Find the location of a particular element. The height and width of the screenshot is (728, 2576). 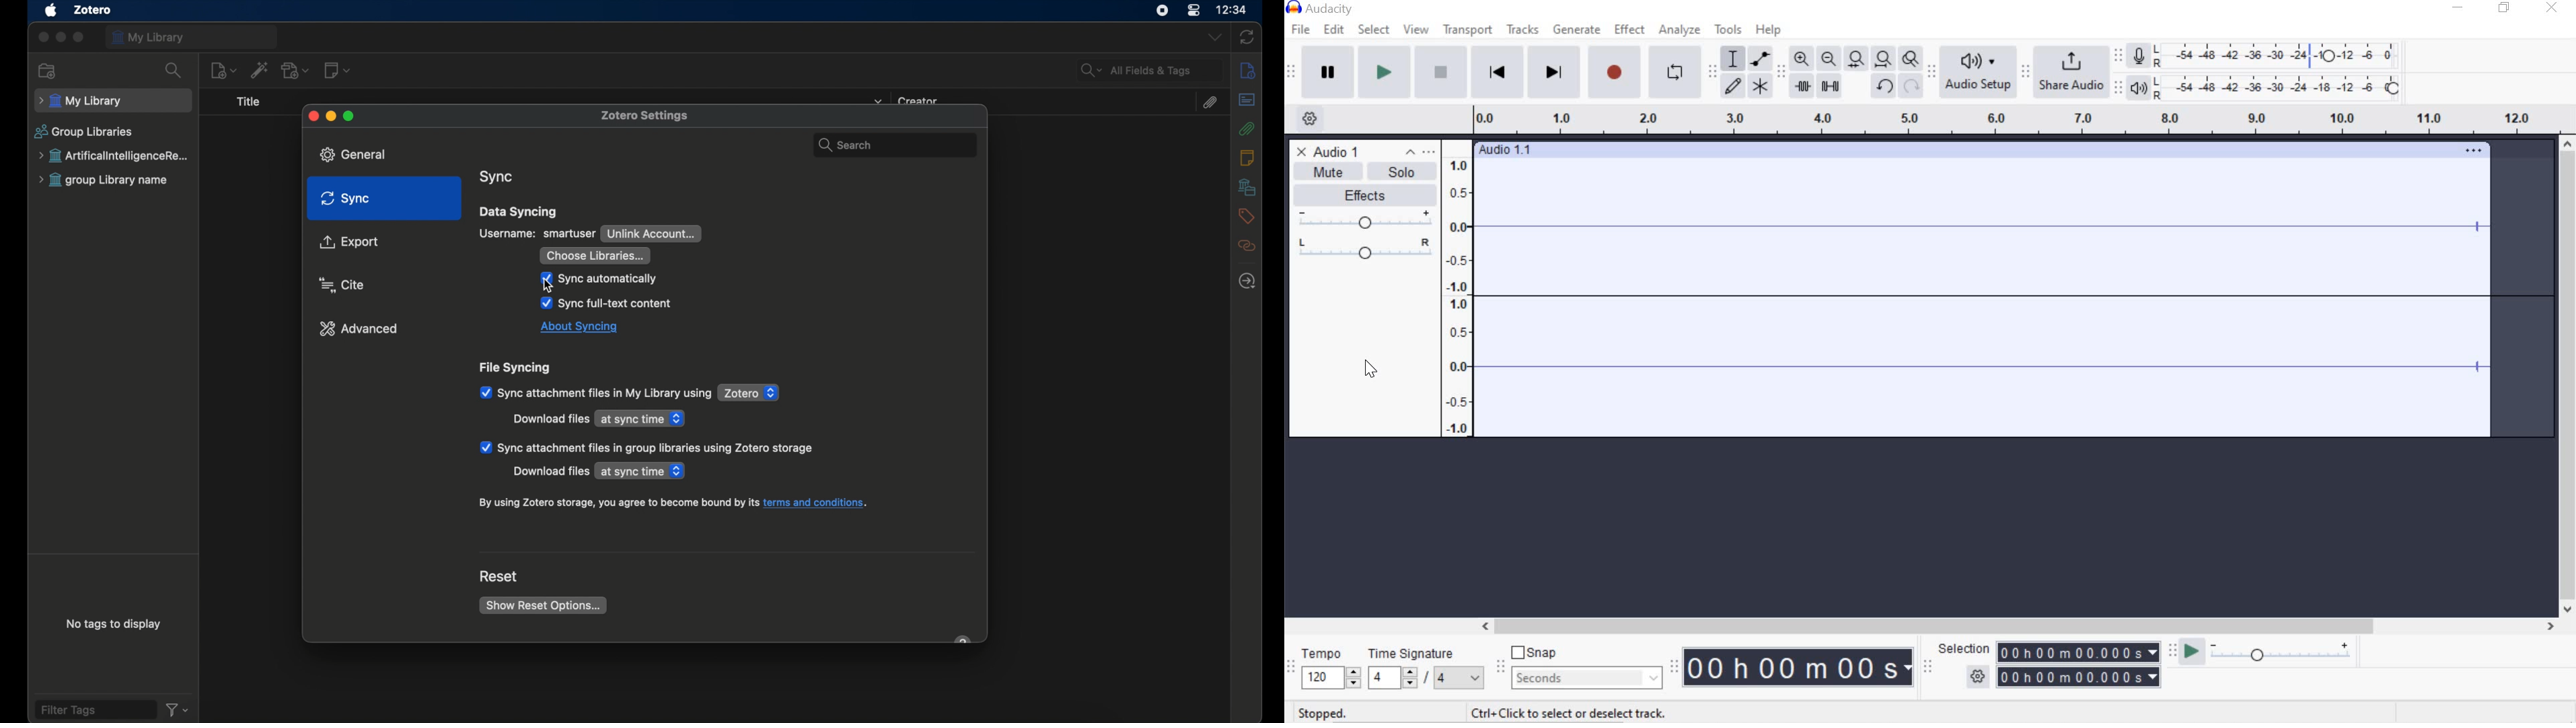

recording meter toolbar is located at coordinates (2121, 54).